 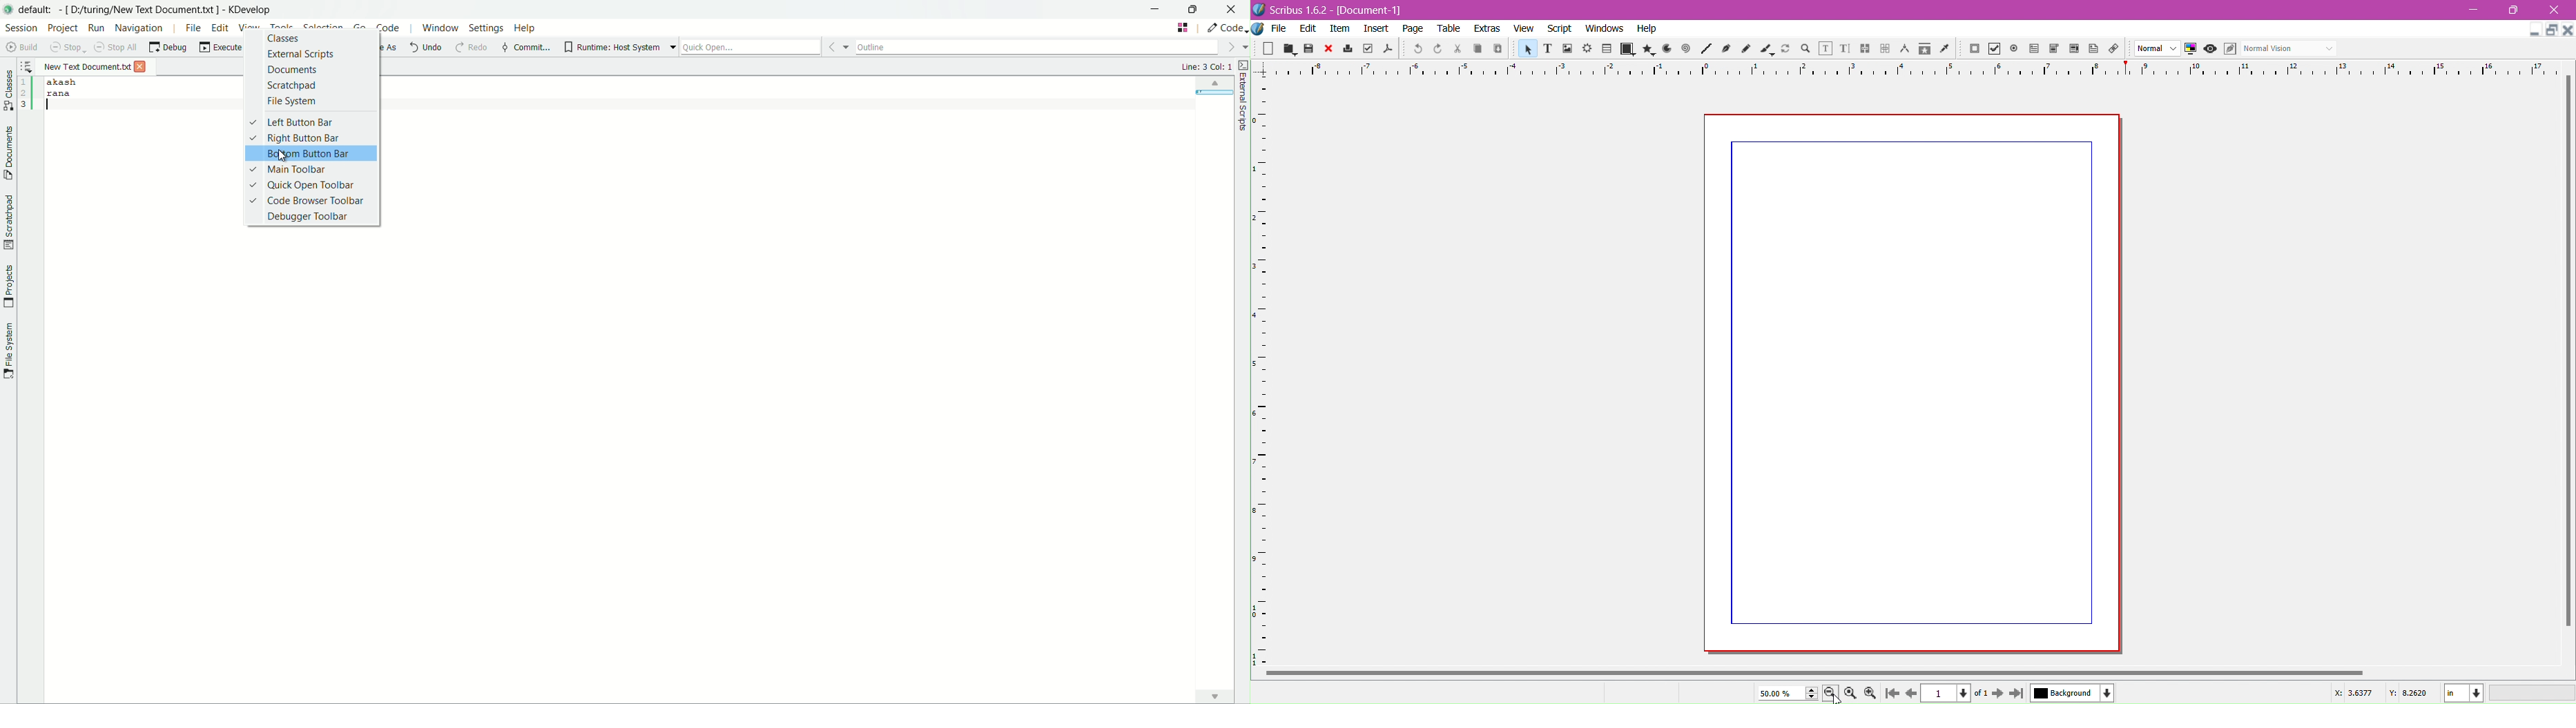 I want to click on Zoom Level, so click(x=2532, y=693).